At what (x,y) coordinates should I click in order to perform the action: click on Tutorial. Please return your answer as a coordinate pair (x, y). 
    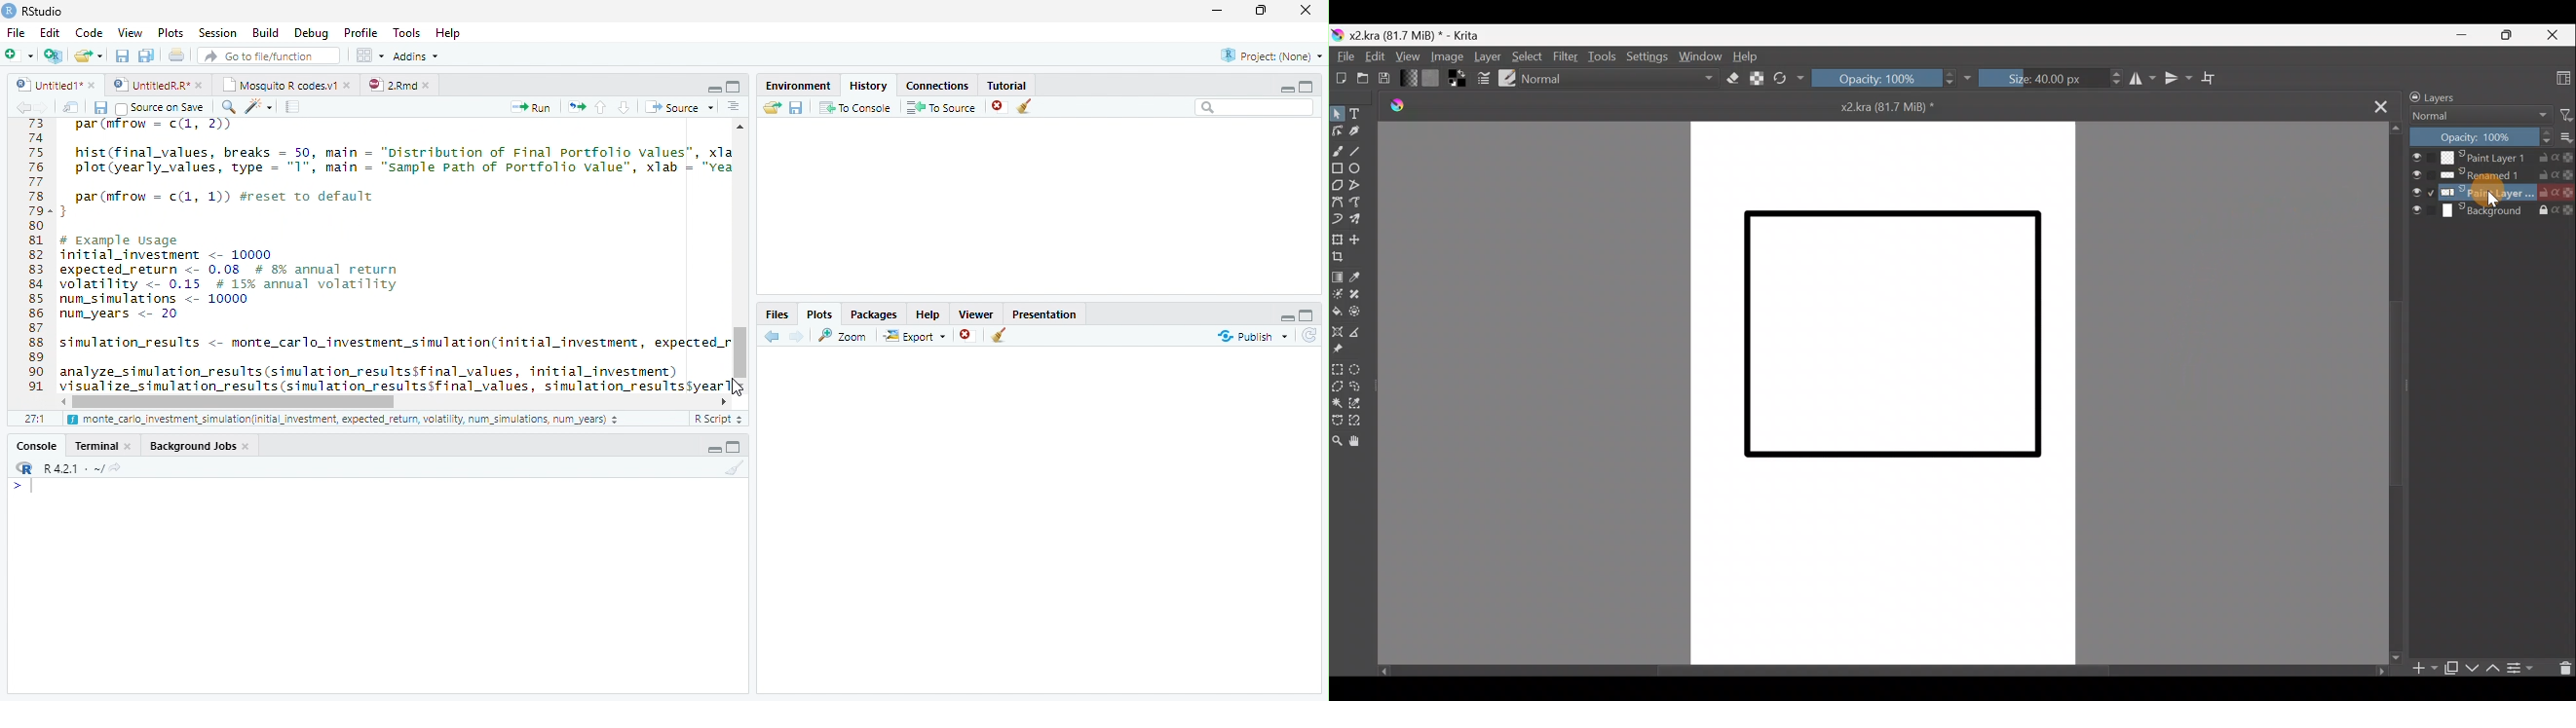
    Looking at the image, I should click on (1004, 83).